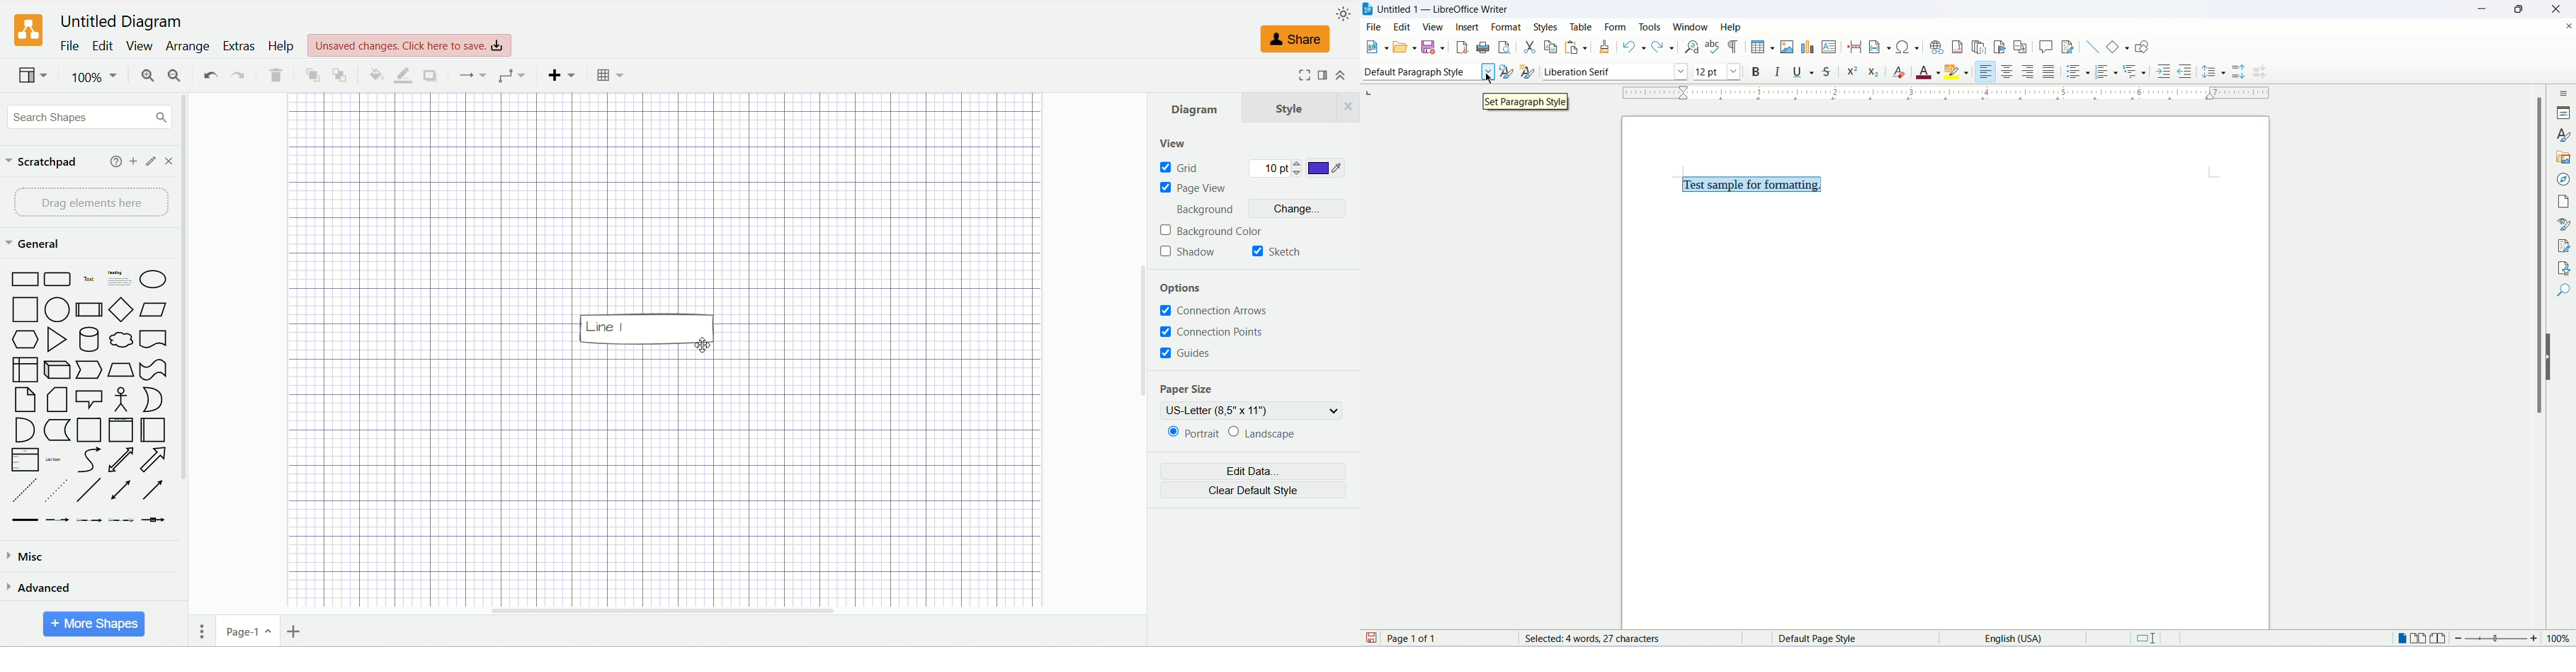 The image size is (2576, 672). What do you see at coordinates (607, 74) in the screenshot?
I see `table` at bounding box center [607, 74].